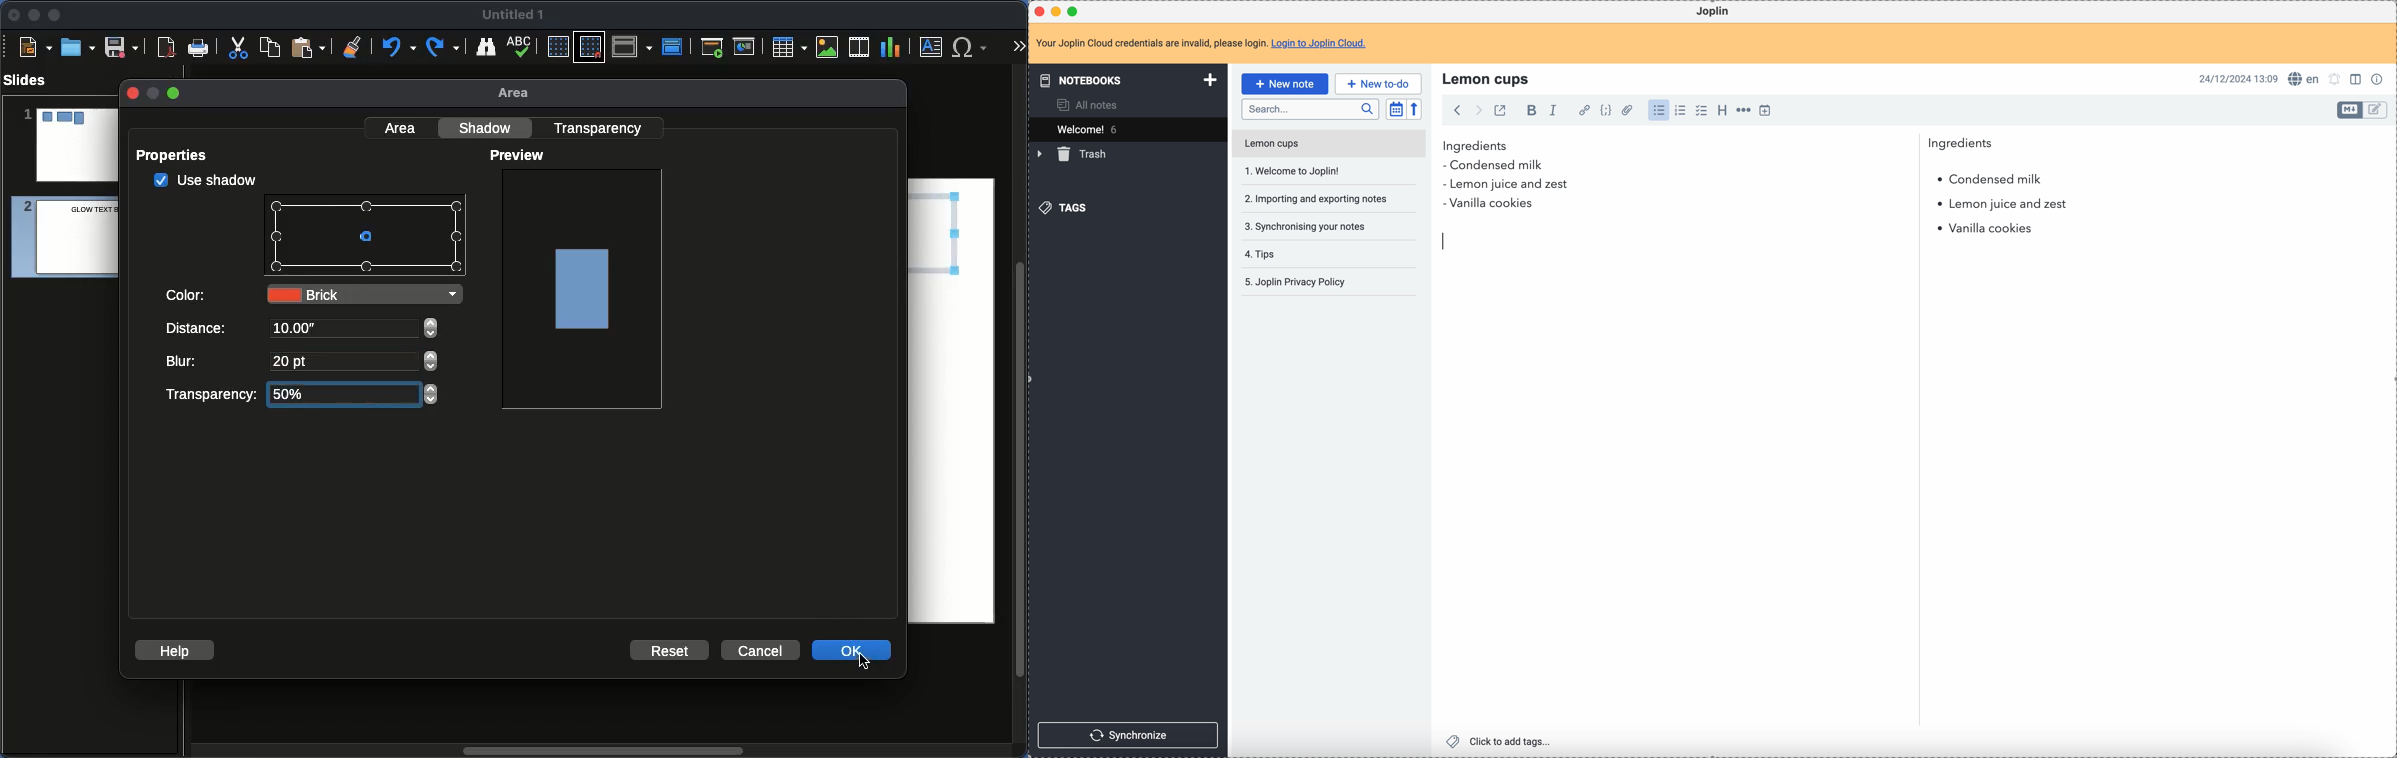  I want to click on lemon cups, so click(1328, 145).